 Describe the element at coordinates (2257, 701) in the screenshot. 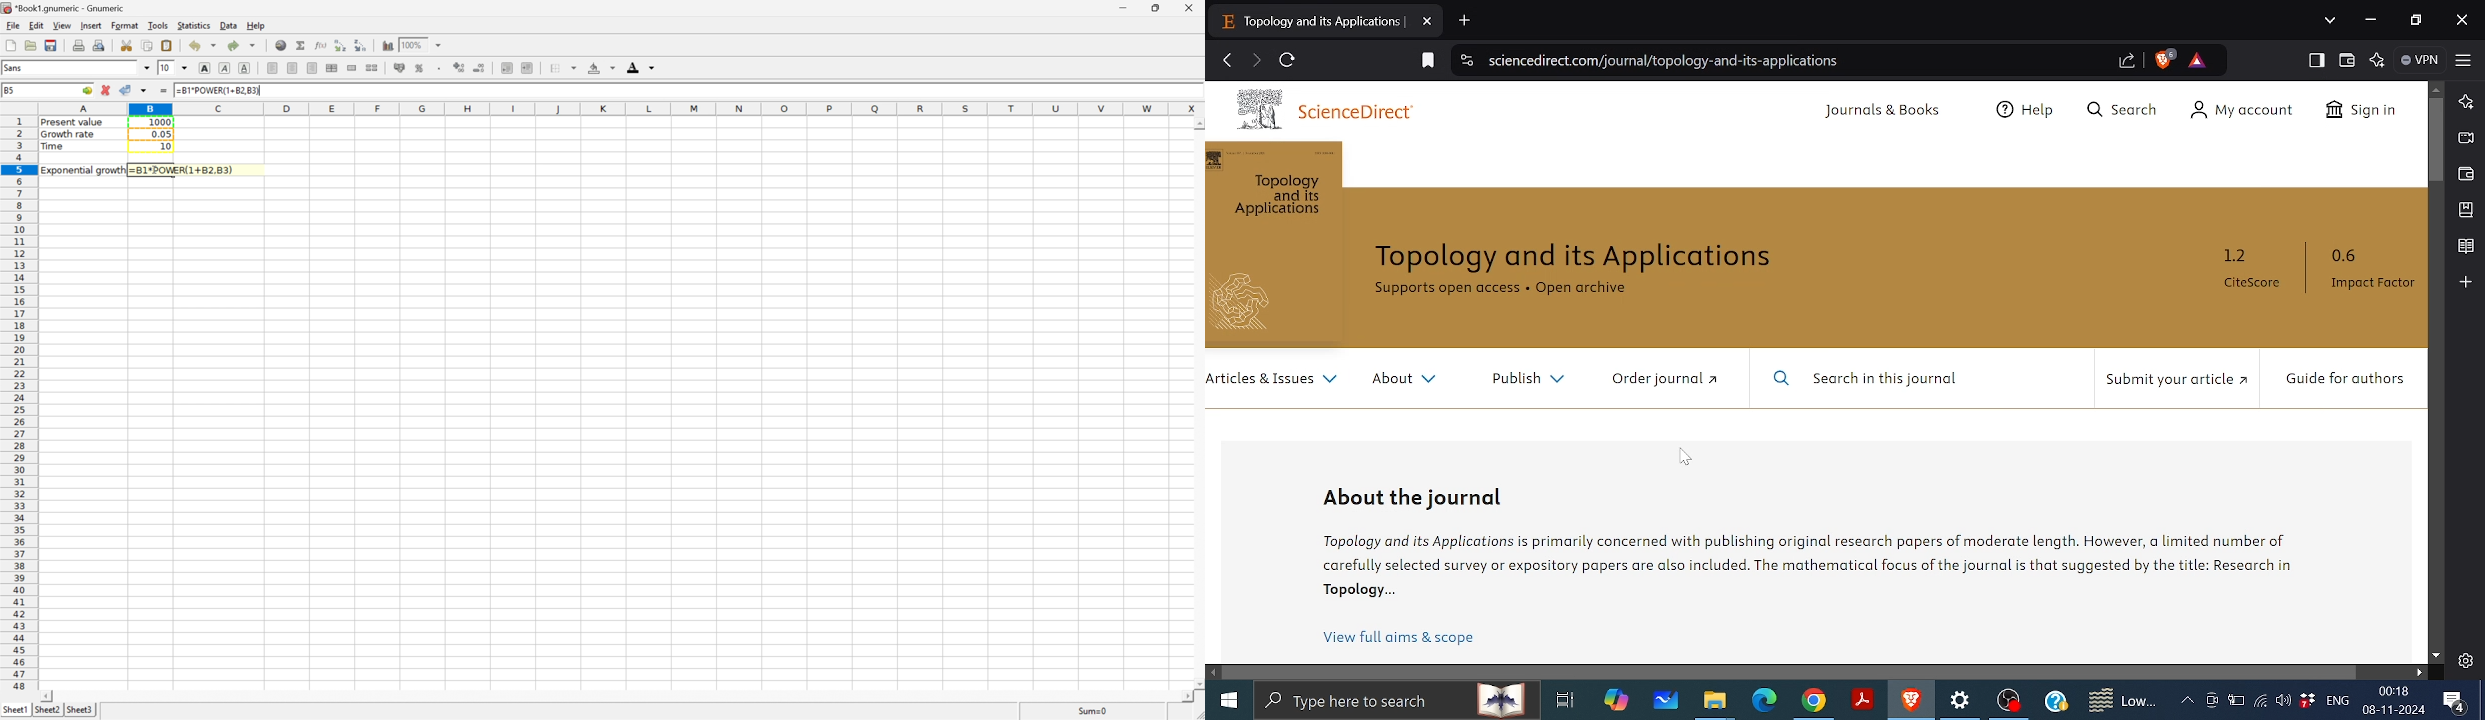

I see `Internet access` at that location.